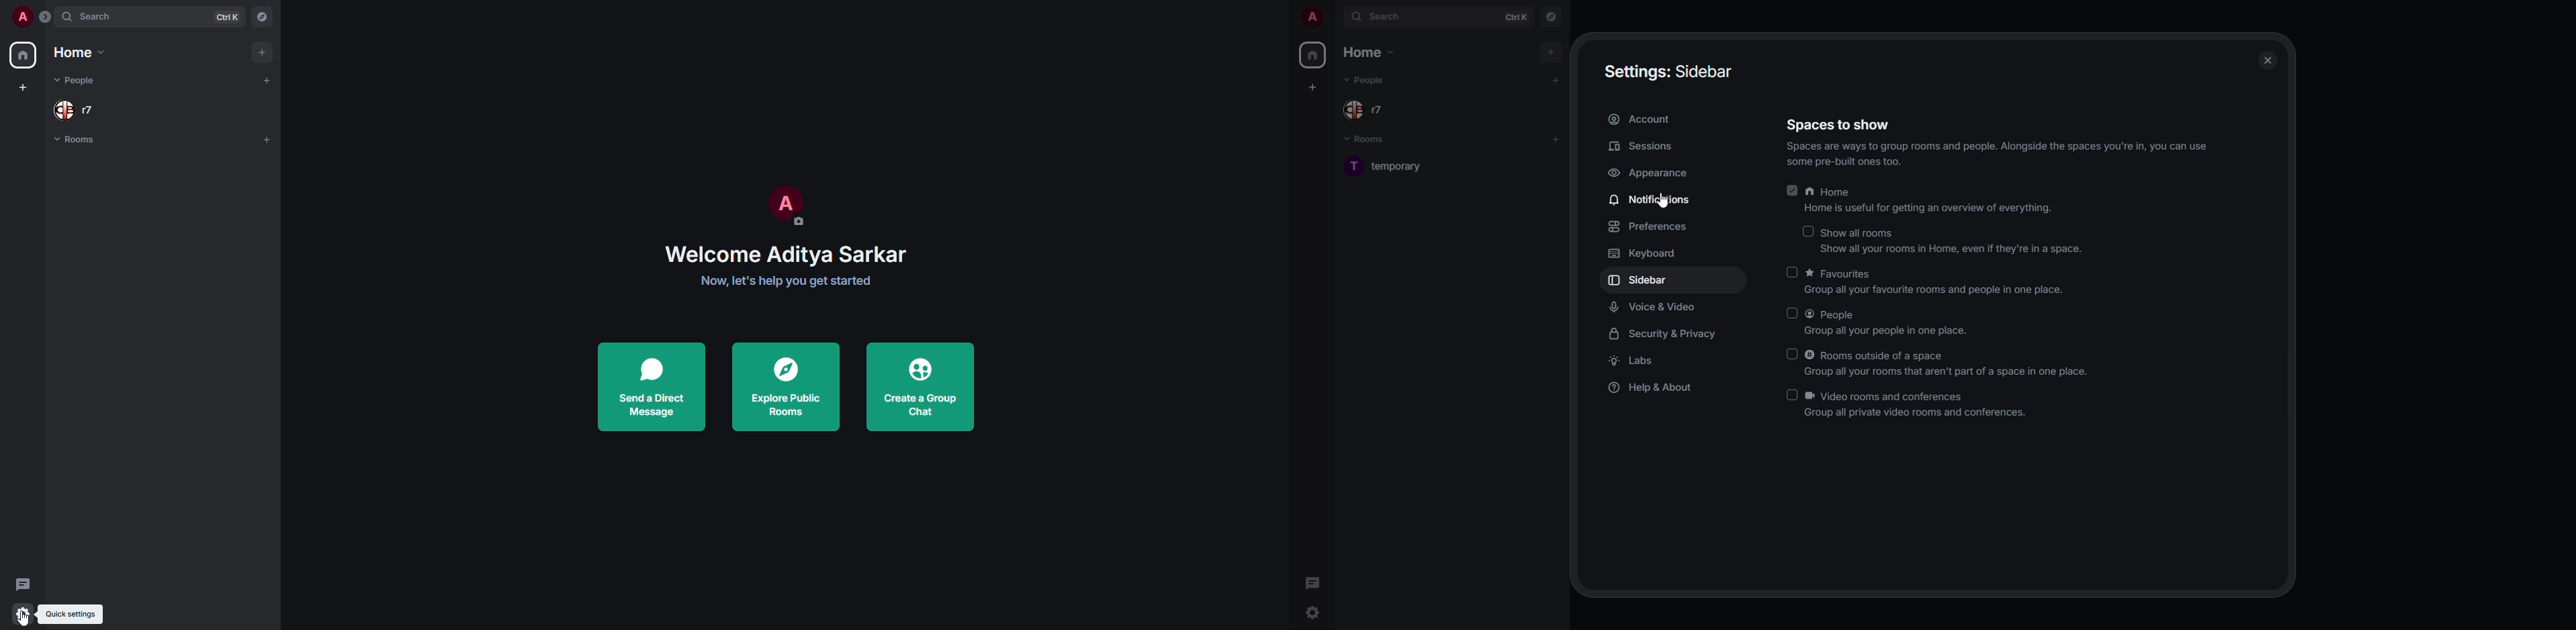 Image resolution: width=2576 pixels, height=644 pixels. What do you see at coordinates (1370, 110) in the screenshot?
I see `people` at bounding box center [1370, 110].